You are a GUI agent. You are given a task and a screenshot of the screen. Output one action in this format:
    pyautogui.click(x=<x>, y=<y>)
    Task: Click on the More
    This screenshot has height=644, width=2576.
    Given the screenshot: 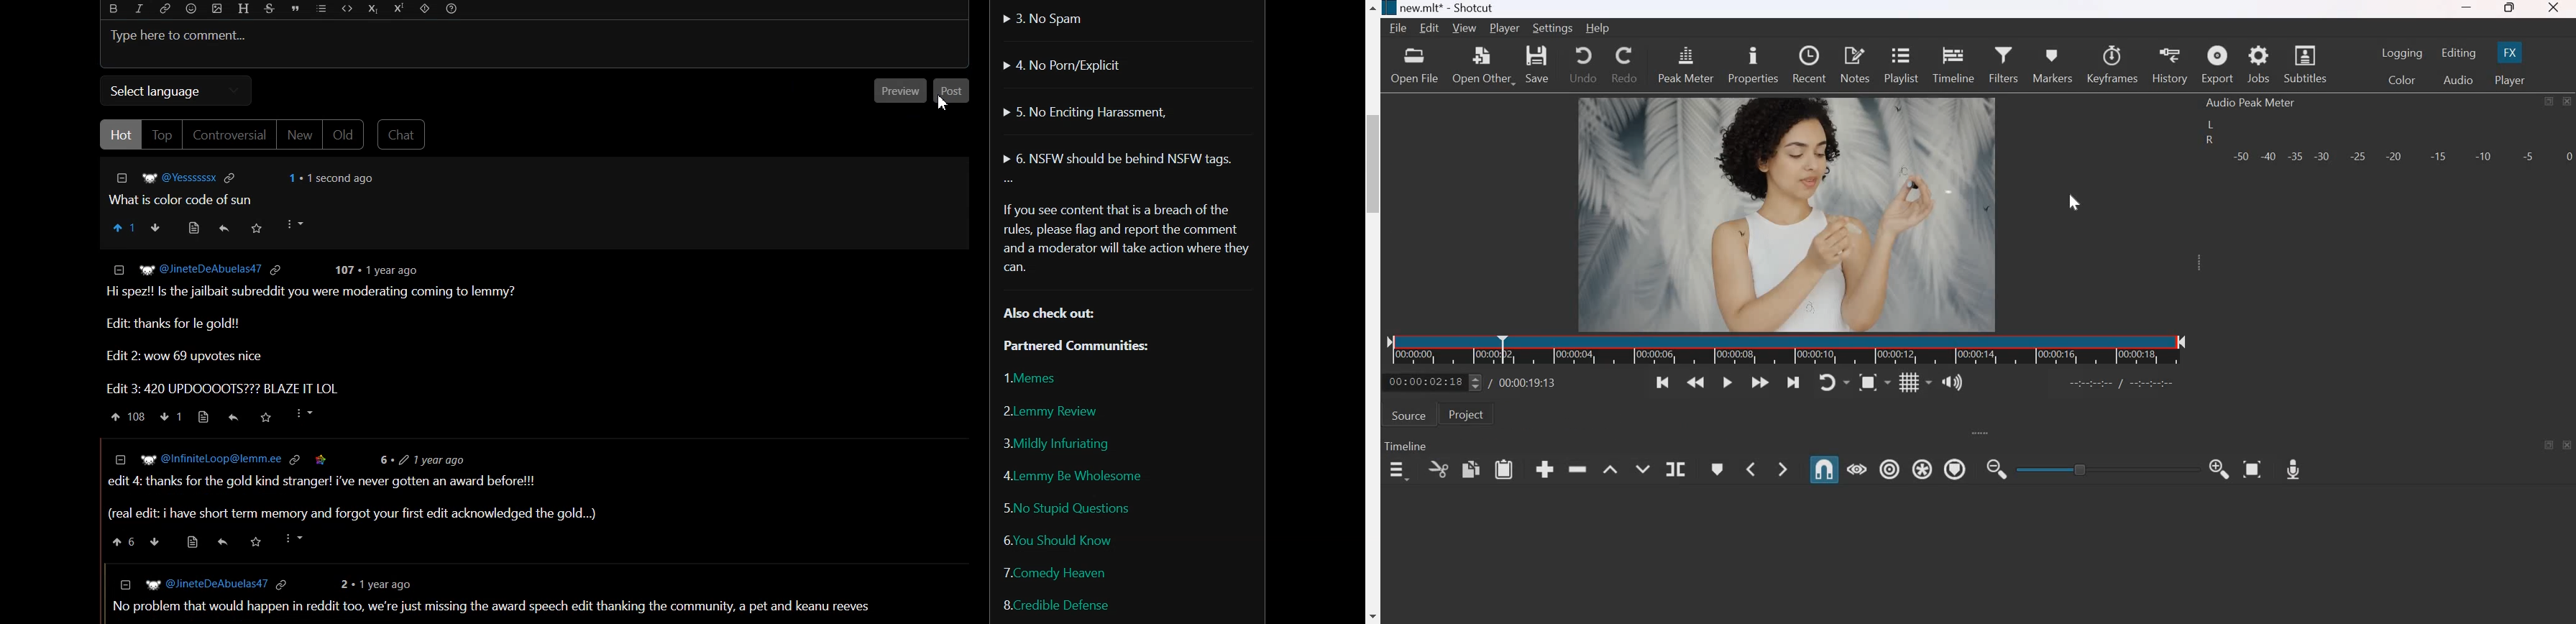 What is the action you would take?
    pyautogui.click(x=296, y=225)
    